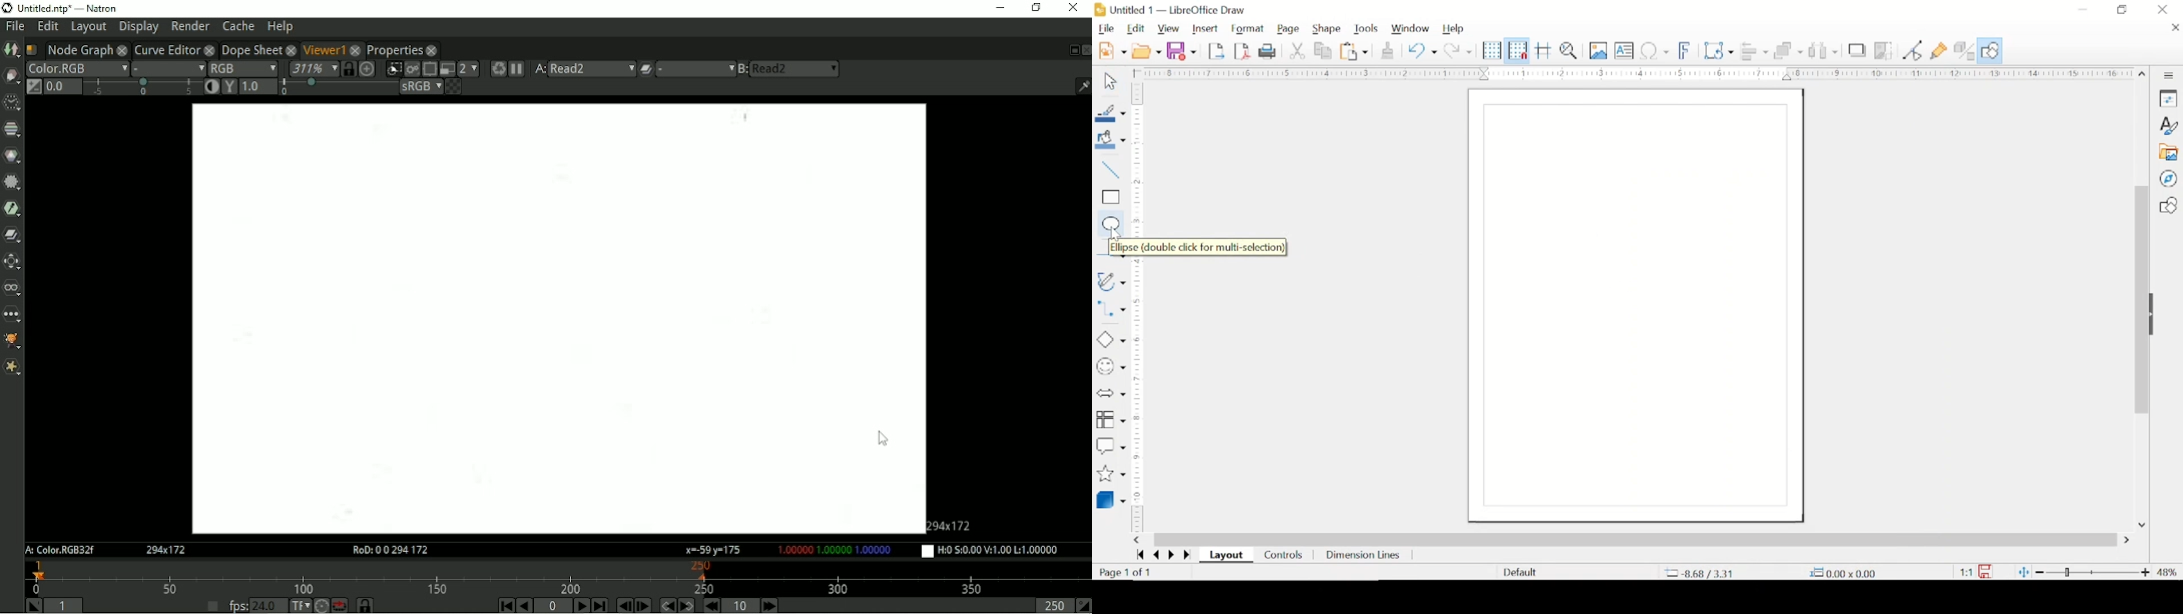 The width and height of the screenshot is (2184, 616). Describe the element at coordinates (1148, 51) in the screenshot. I see `open` at that location.